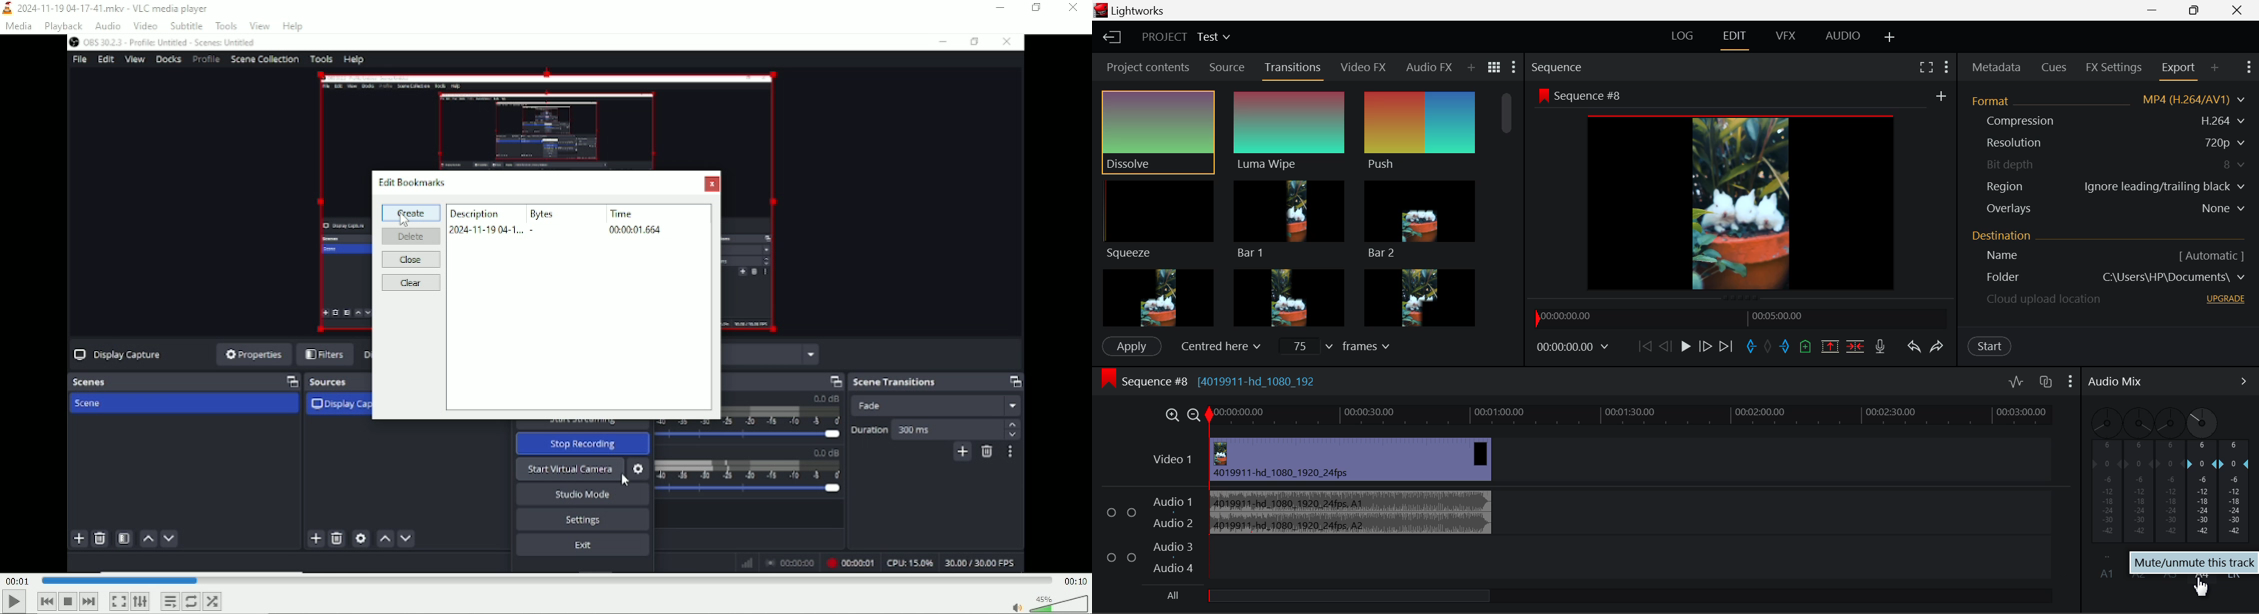  What do you see at coordinates (17, 579) in the screenshot?
I see `00:01` at bounding box center [17, 579].